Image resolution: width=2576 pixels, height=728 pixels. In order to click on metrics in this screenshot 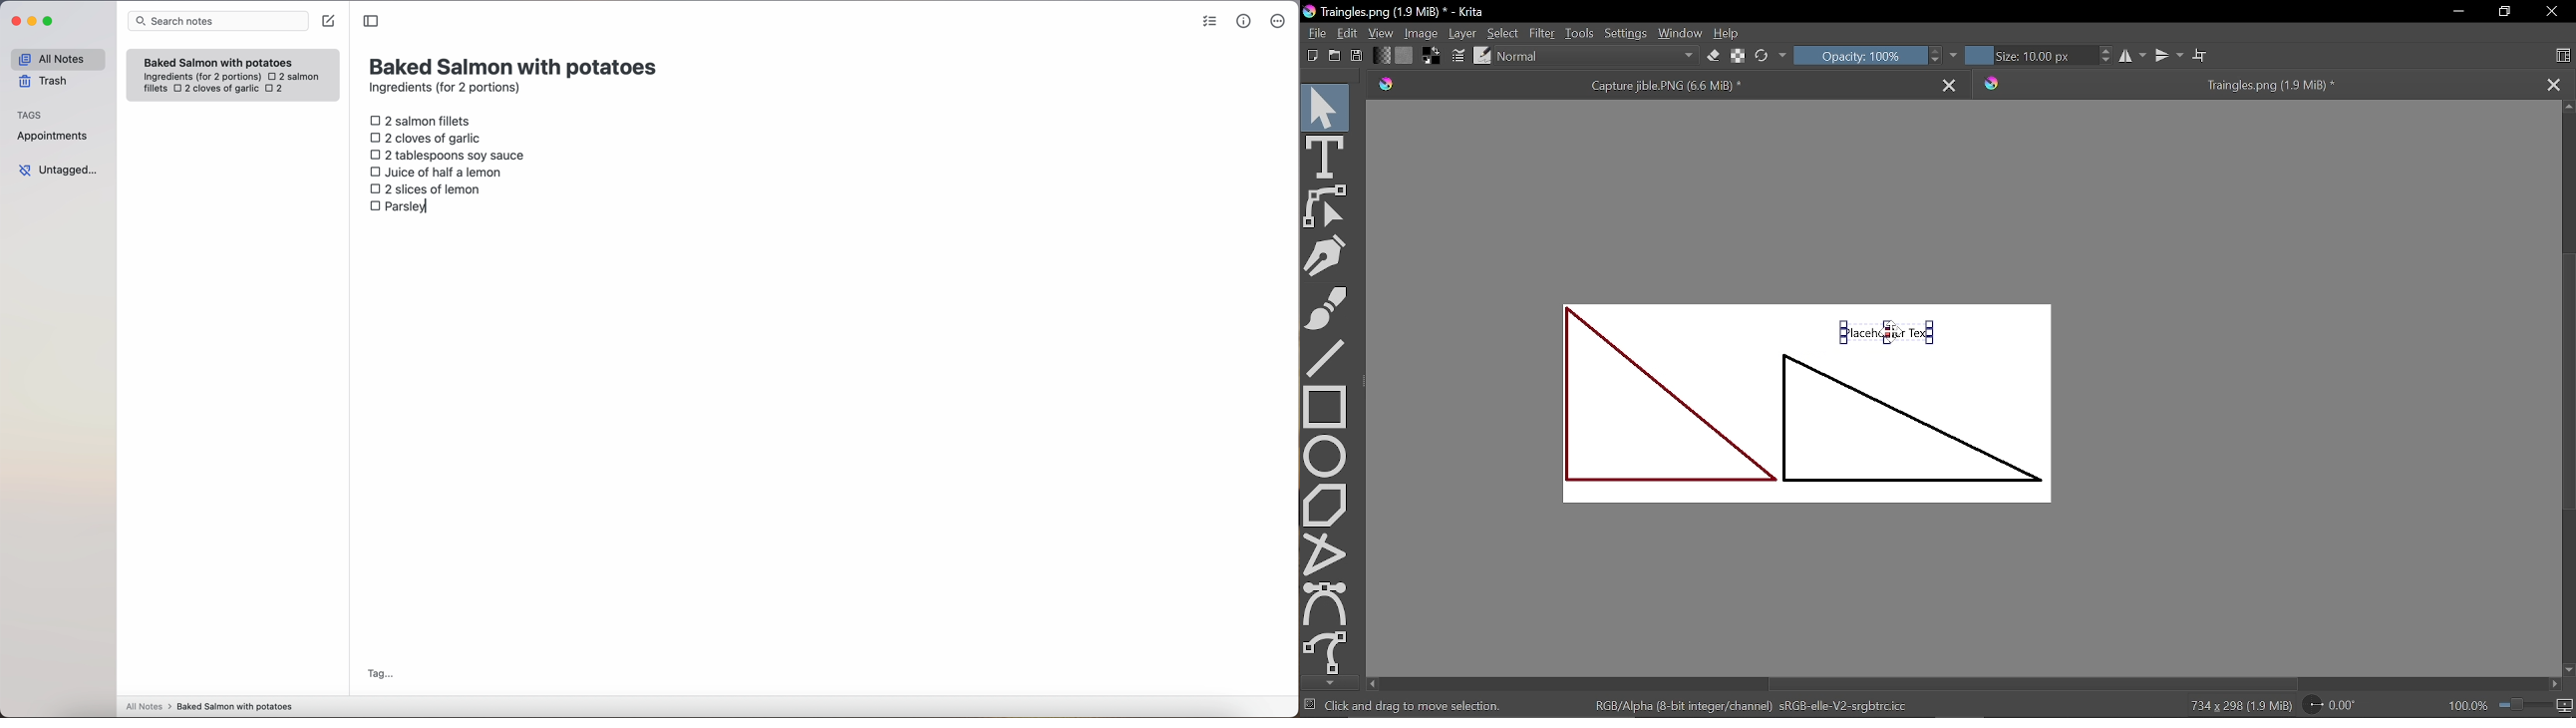, I will do `click(1245, 21)`.